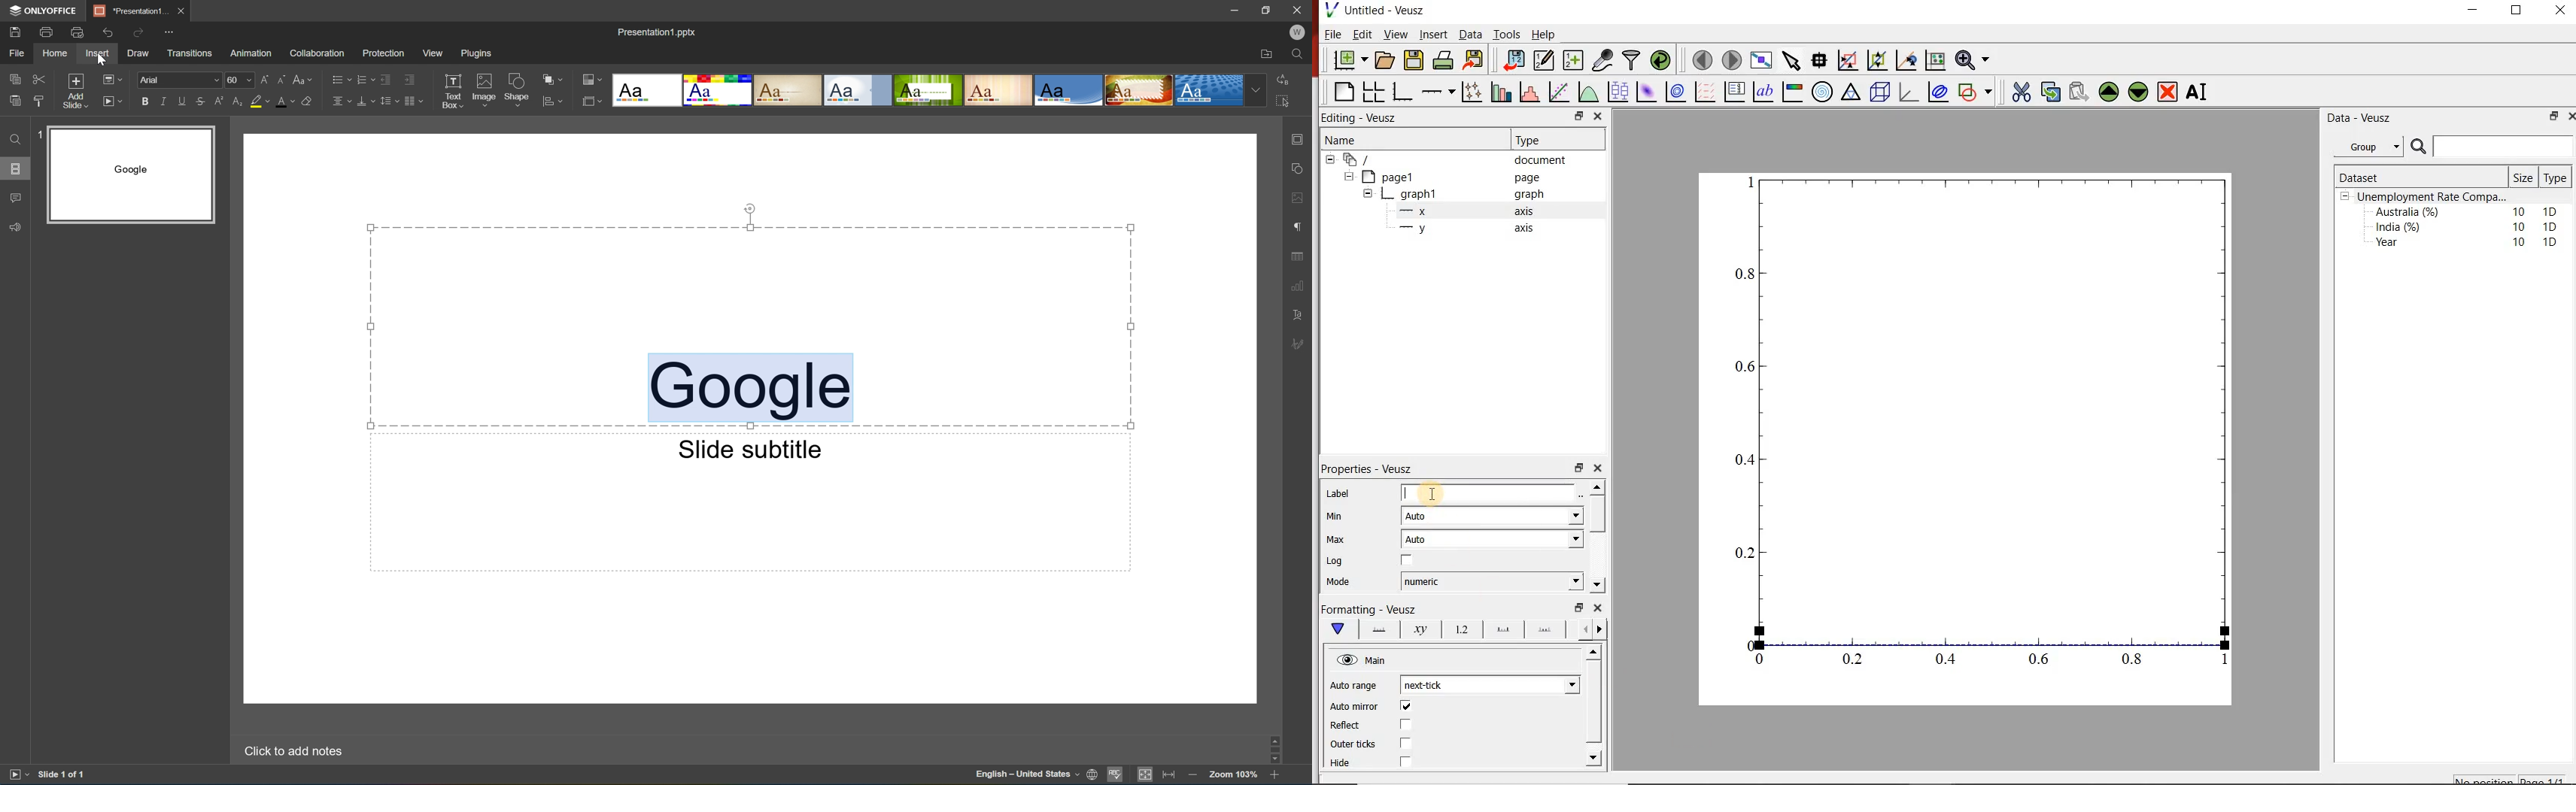 This screenshot has height=812, width=2576. I want to click on Image settings, so click(1300, 199).